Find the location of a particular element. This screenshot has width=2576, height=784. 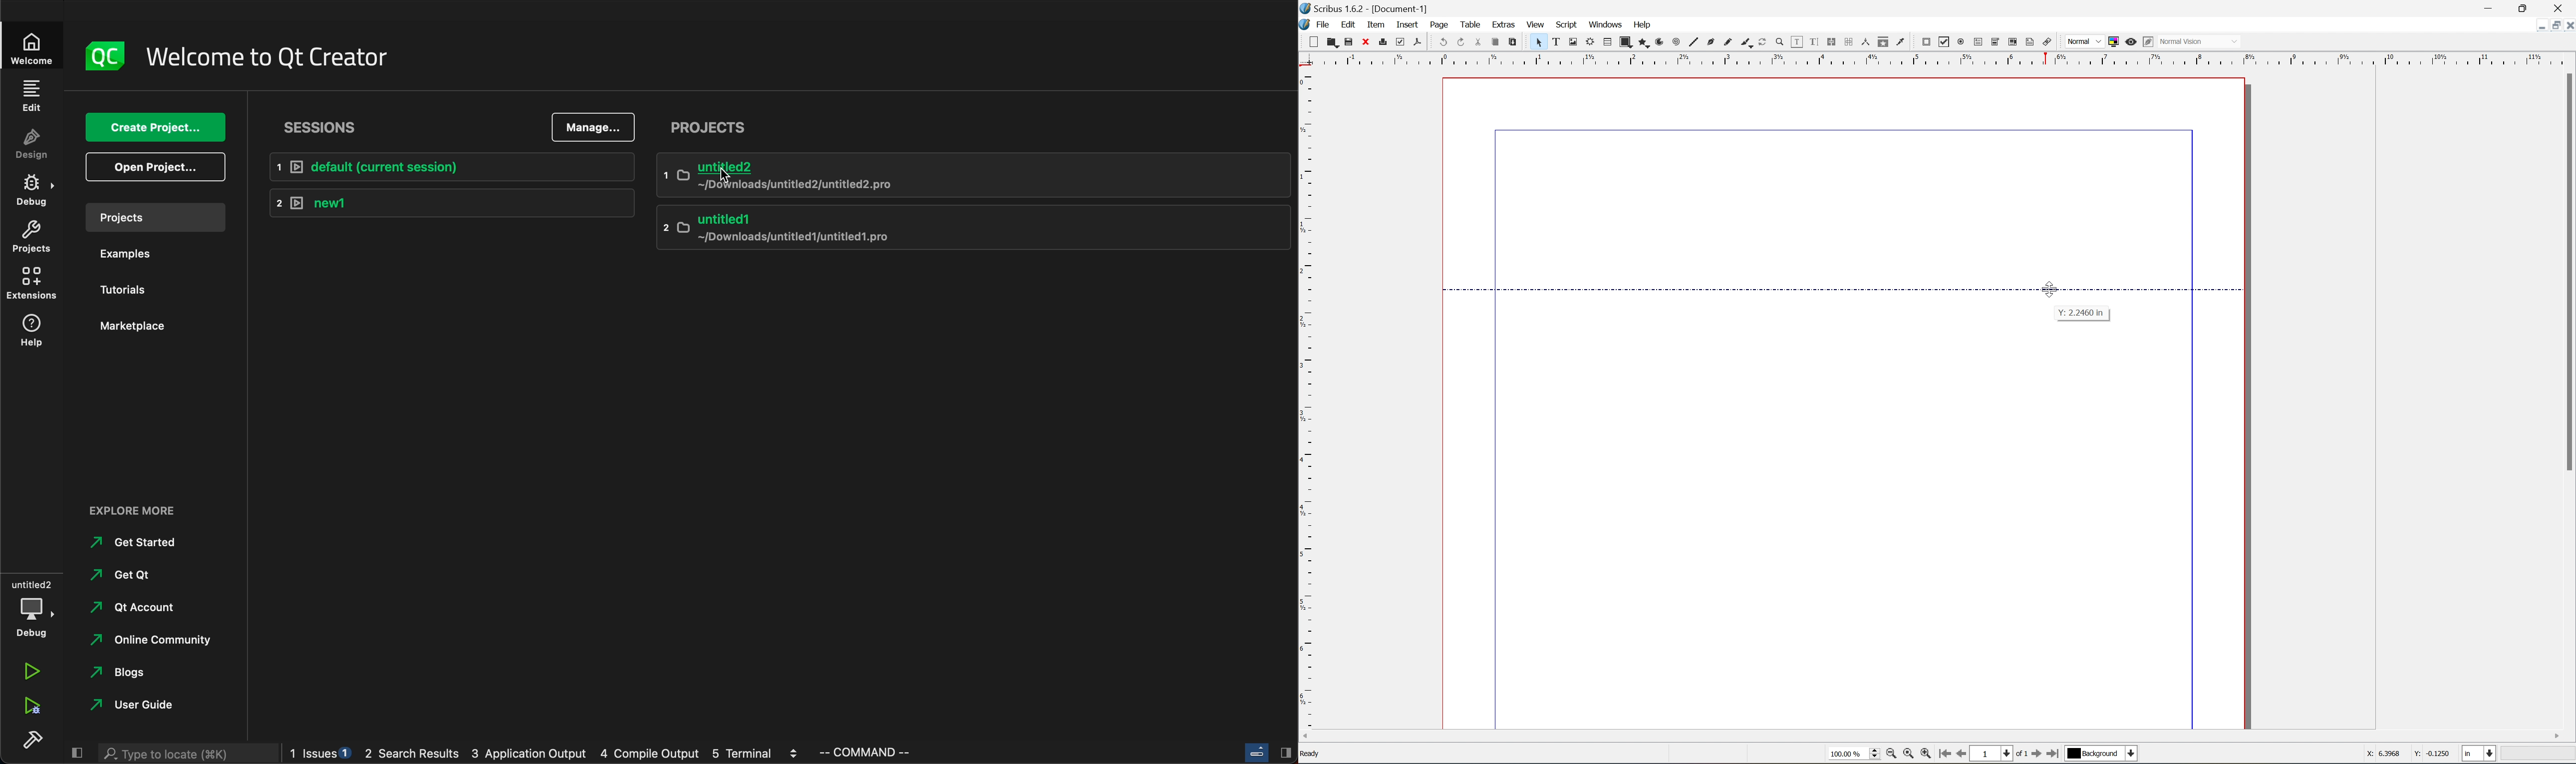

print is located at coordinates (1382, 41).